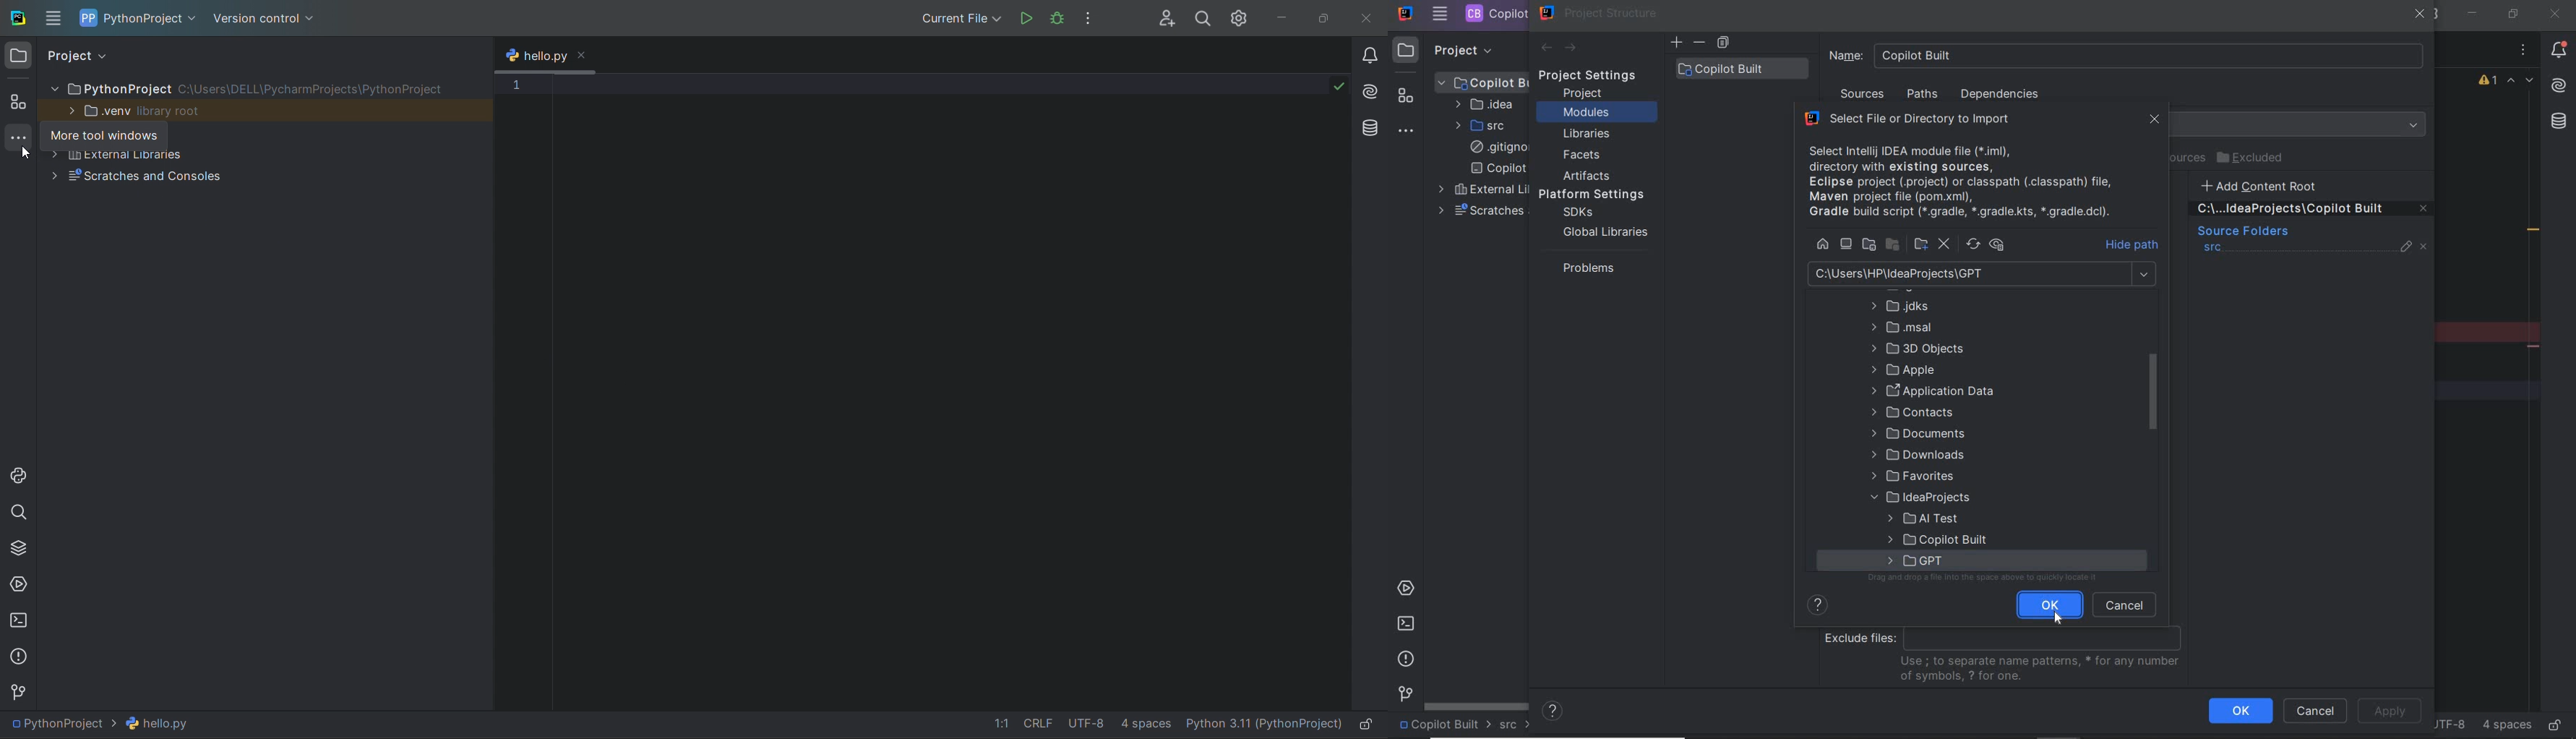 The width and height of the screenshot is (2576, 756). Describe the element at coordinates (2535, 346) in the screenshot. I see `remove line` at that location.